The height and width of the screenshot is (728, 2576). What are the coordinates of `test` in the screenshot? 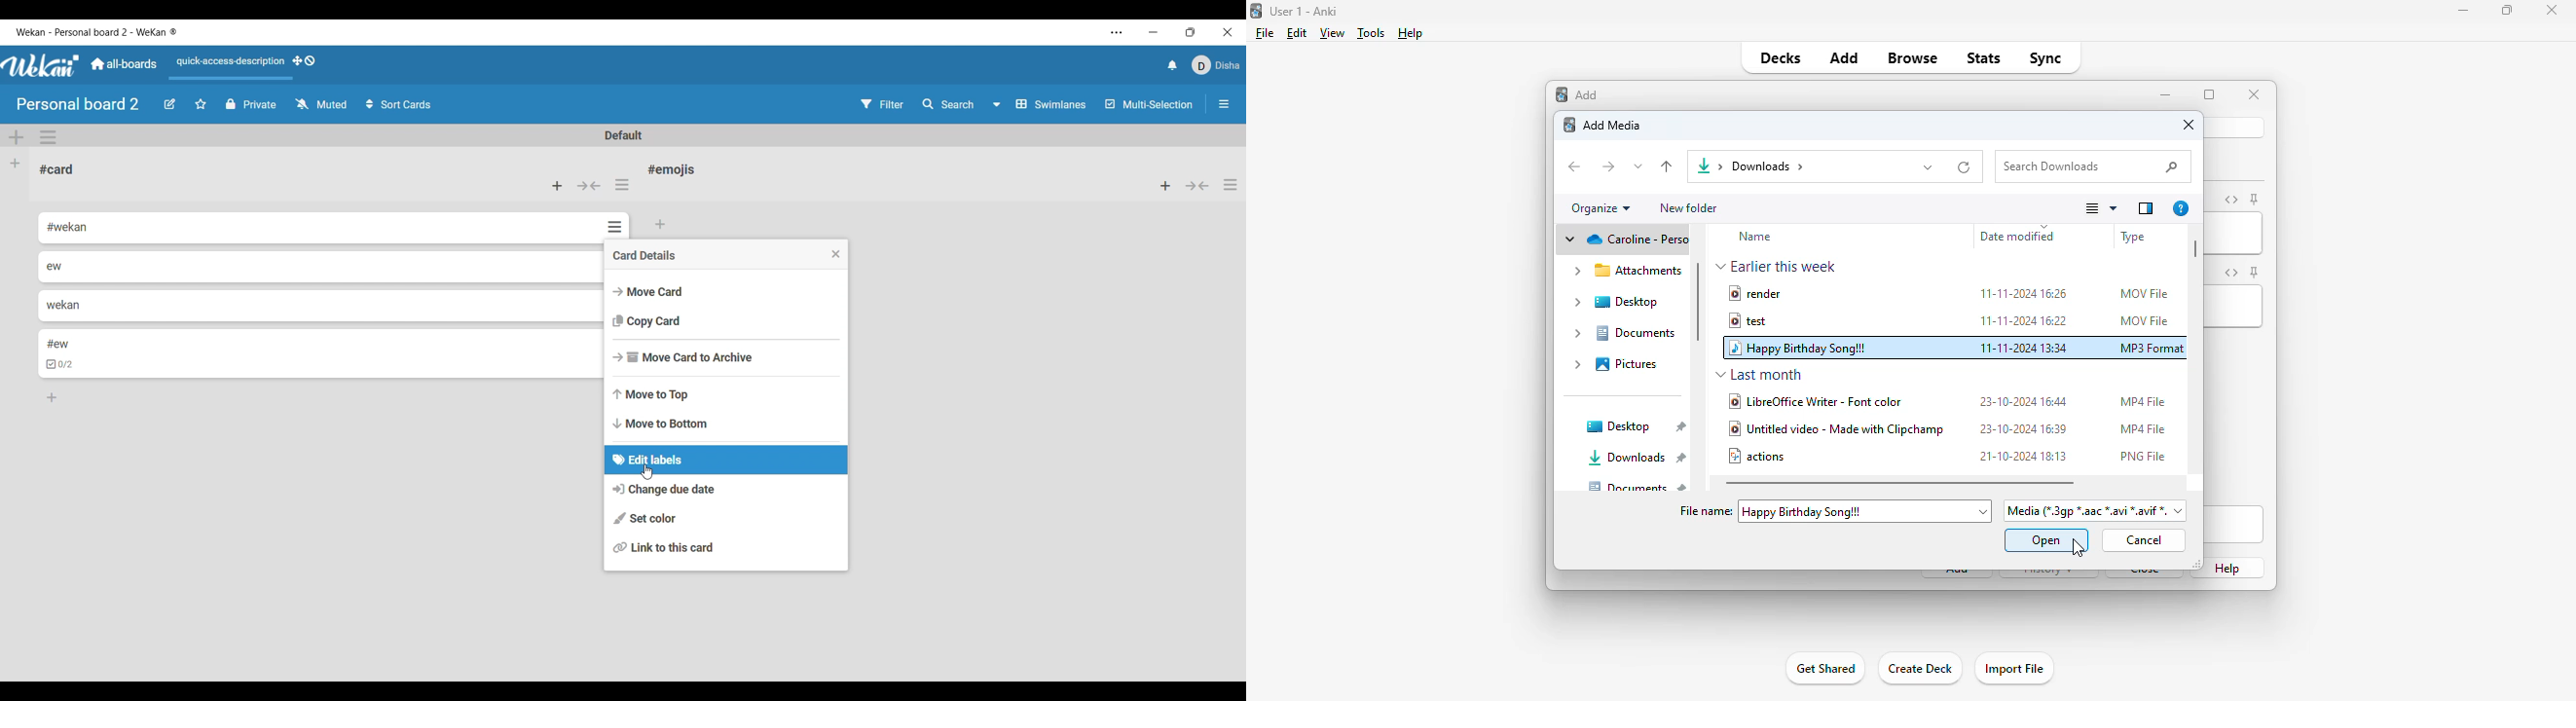 It's located at (1750, 320).